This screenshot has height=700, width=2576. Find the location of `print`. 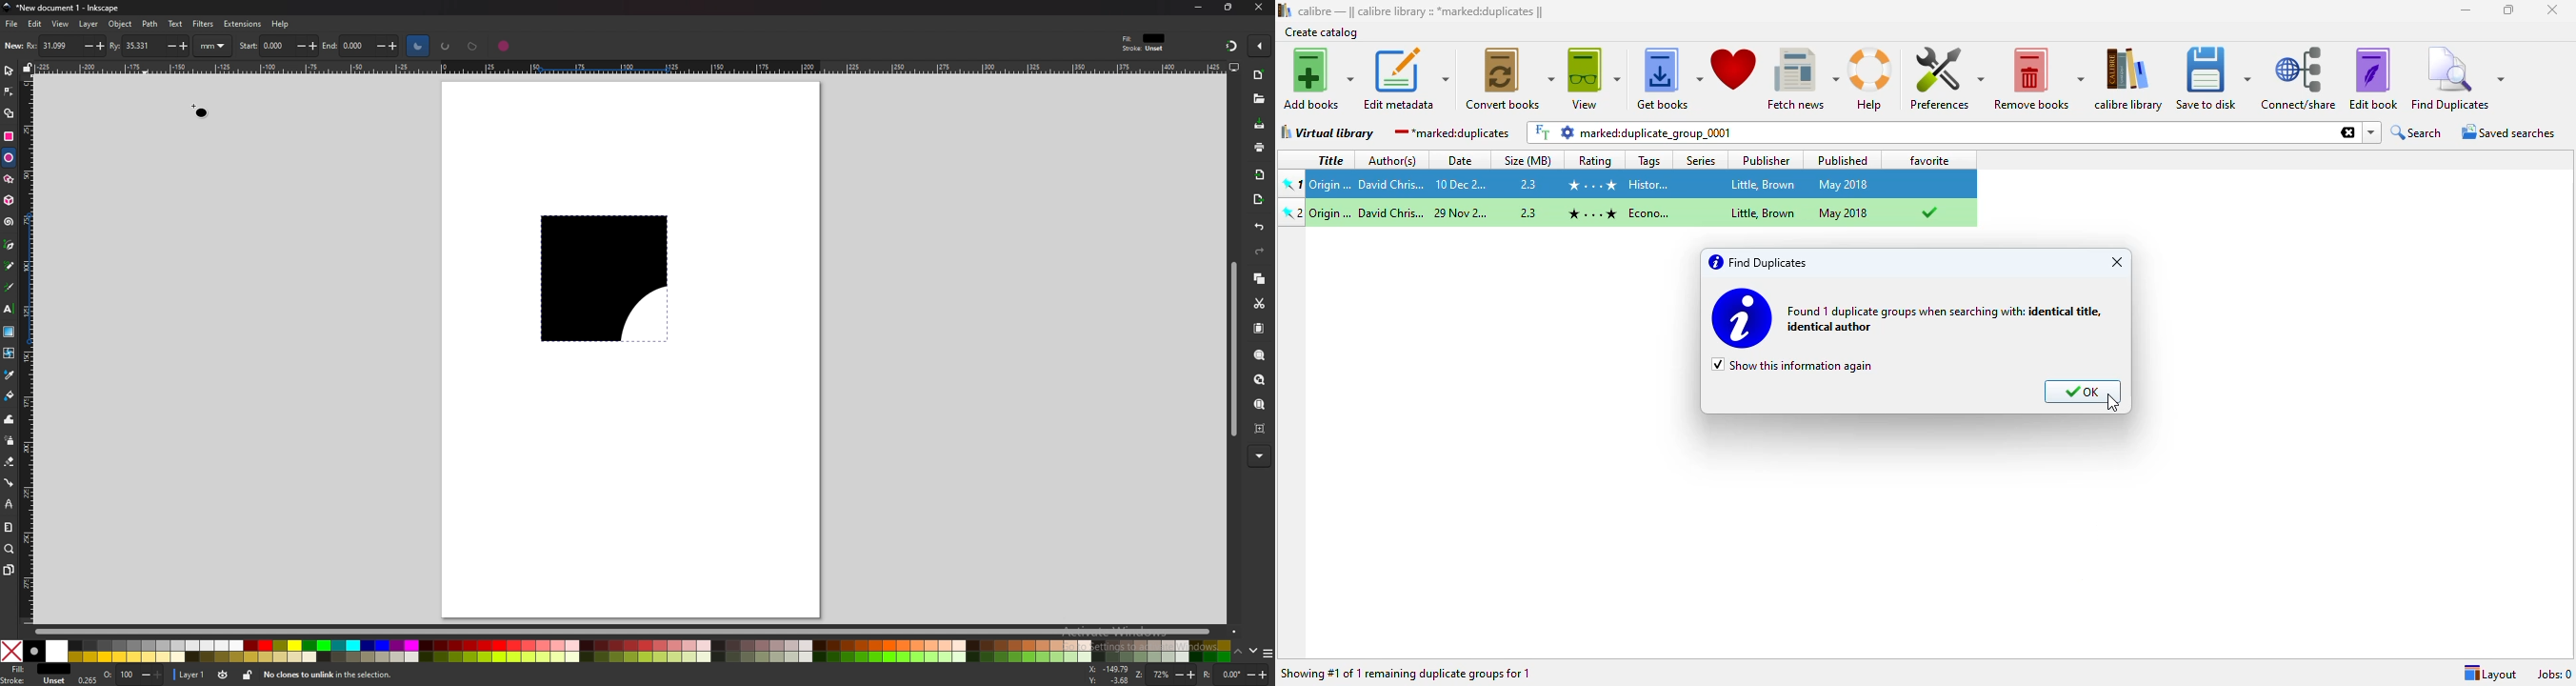

print is located at coordinates (1260, 147).